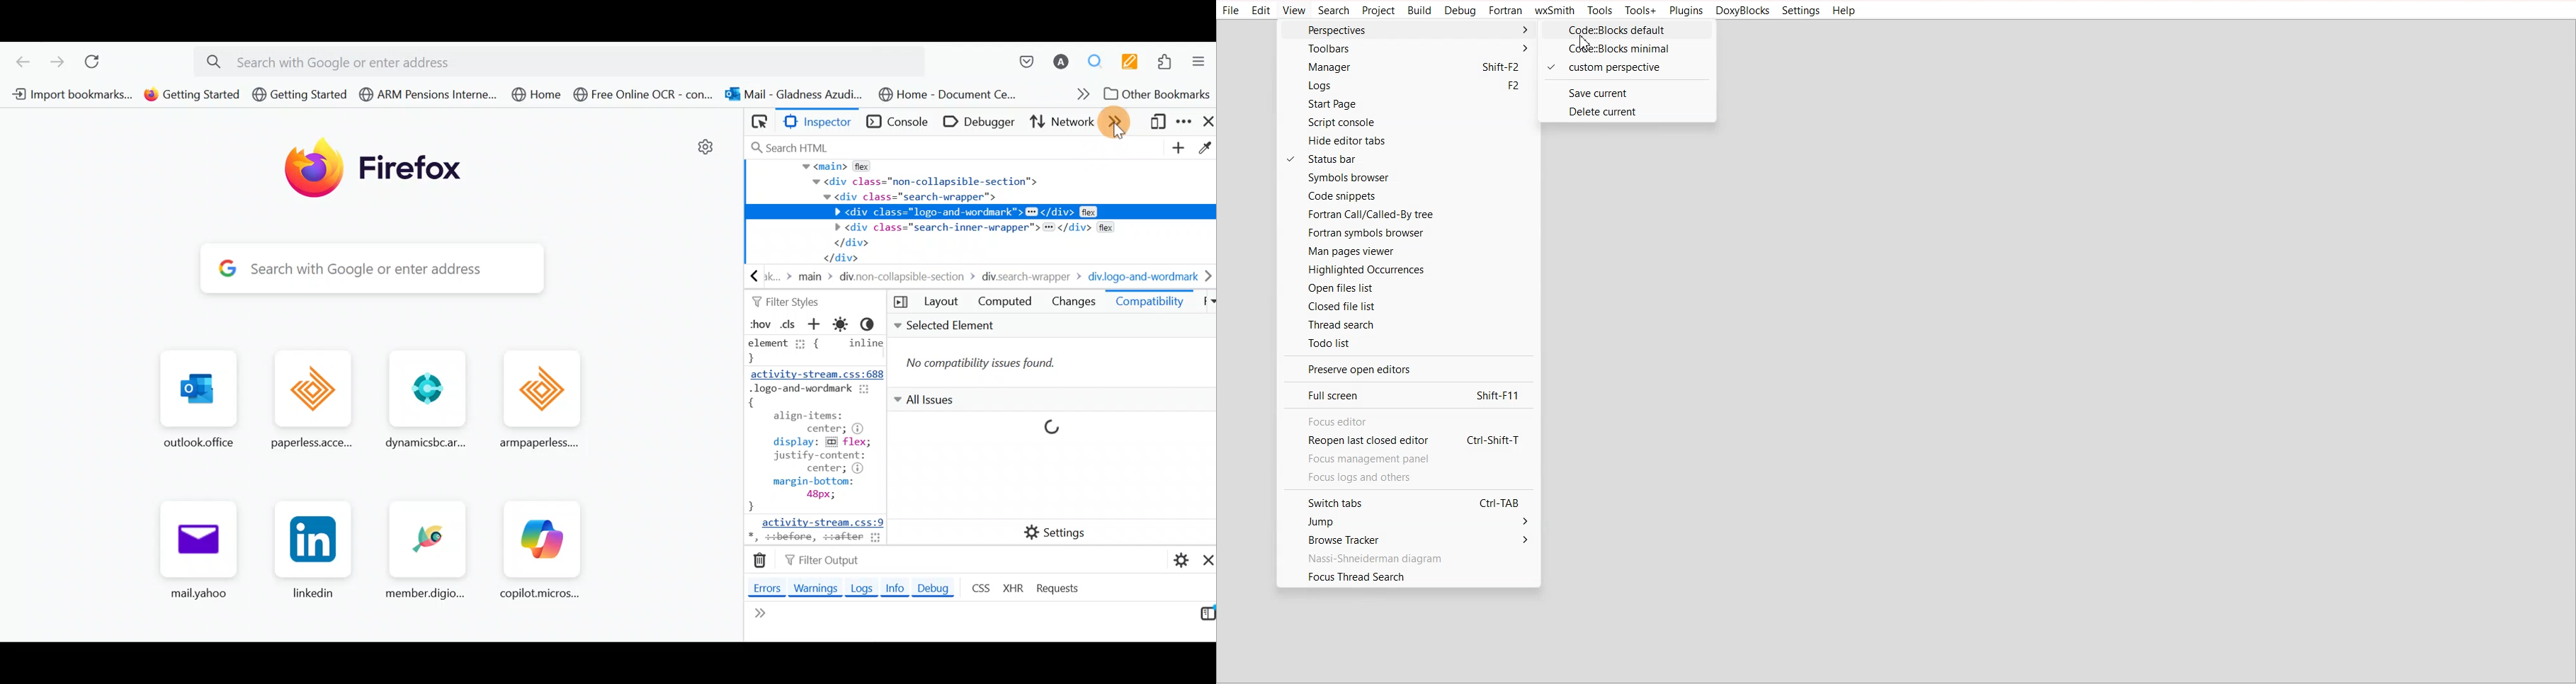 The width and height of the screenshot is (2576, 700). I want to click on focus logs and others, so click(1375, 478).